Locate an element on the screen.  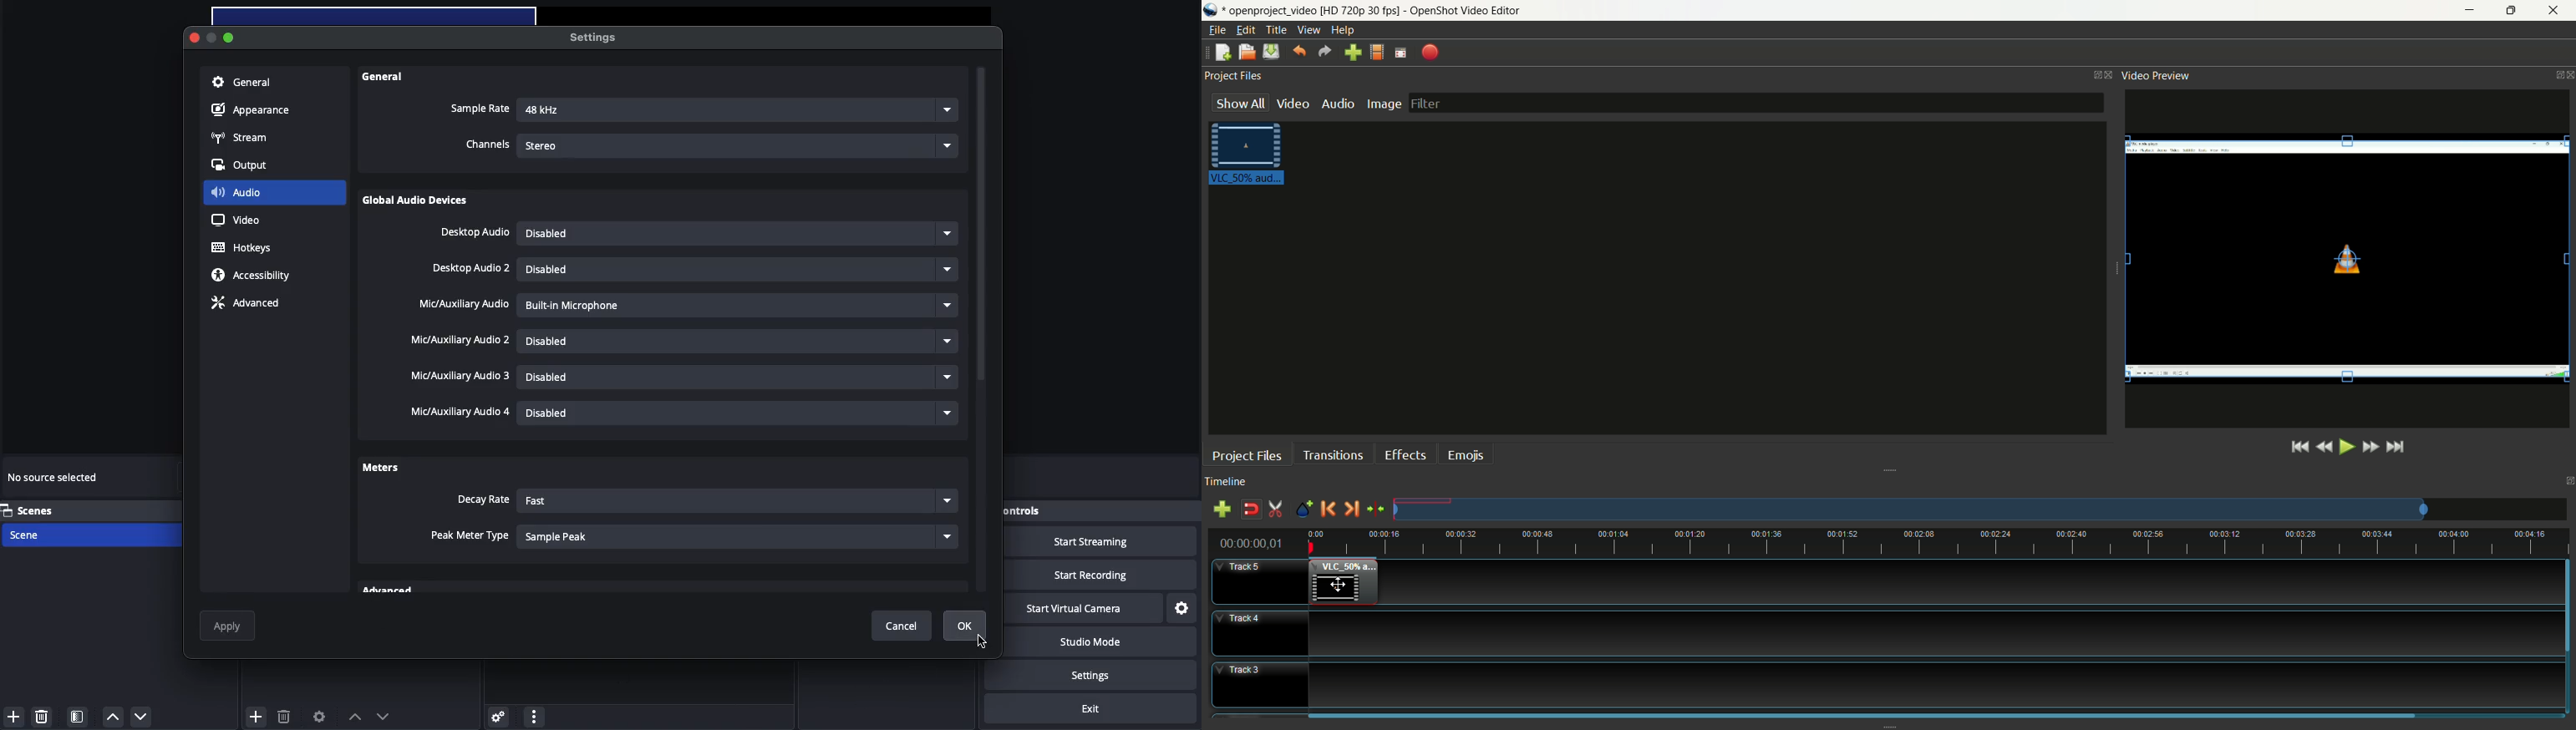
Start streaming is located at coordinates (1105, 542).